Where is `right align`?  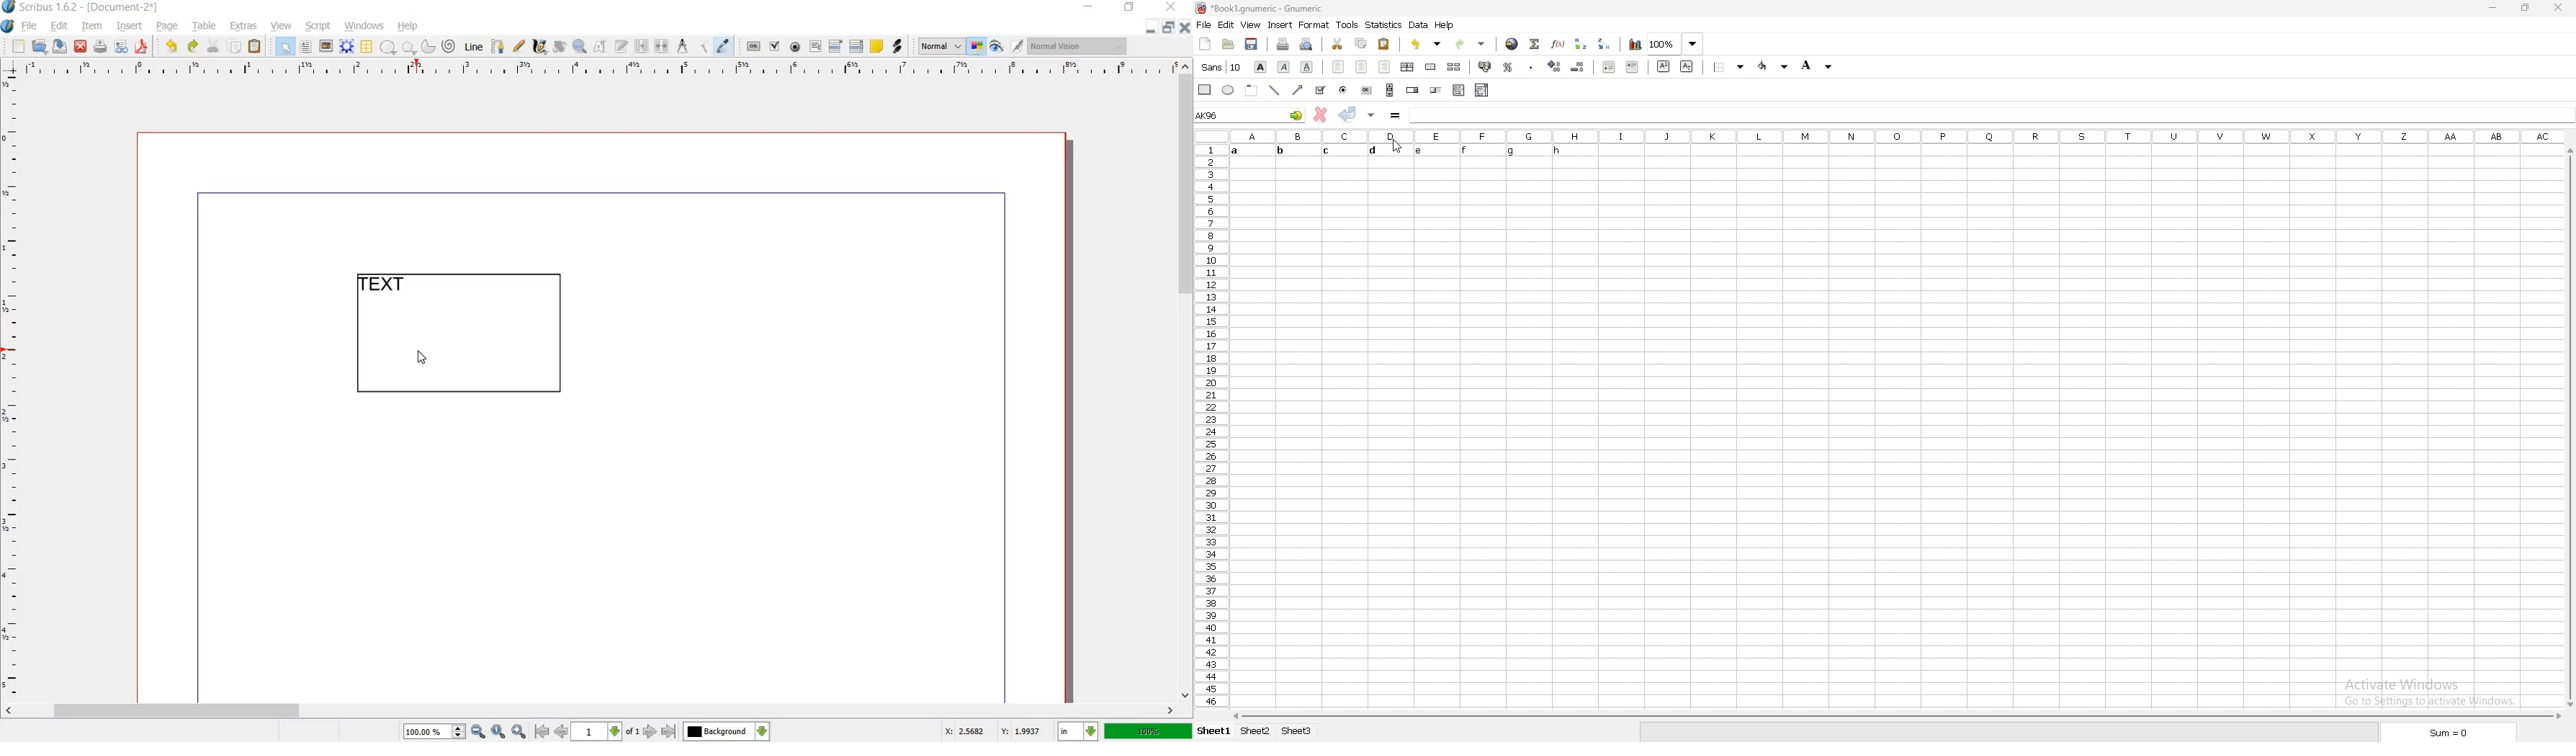
right align is located at coordinates (1386, 66).